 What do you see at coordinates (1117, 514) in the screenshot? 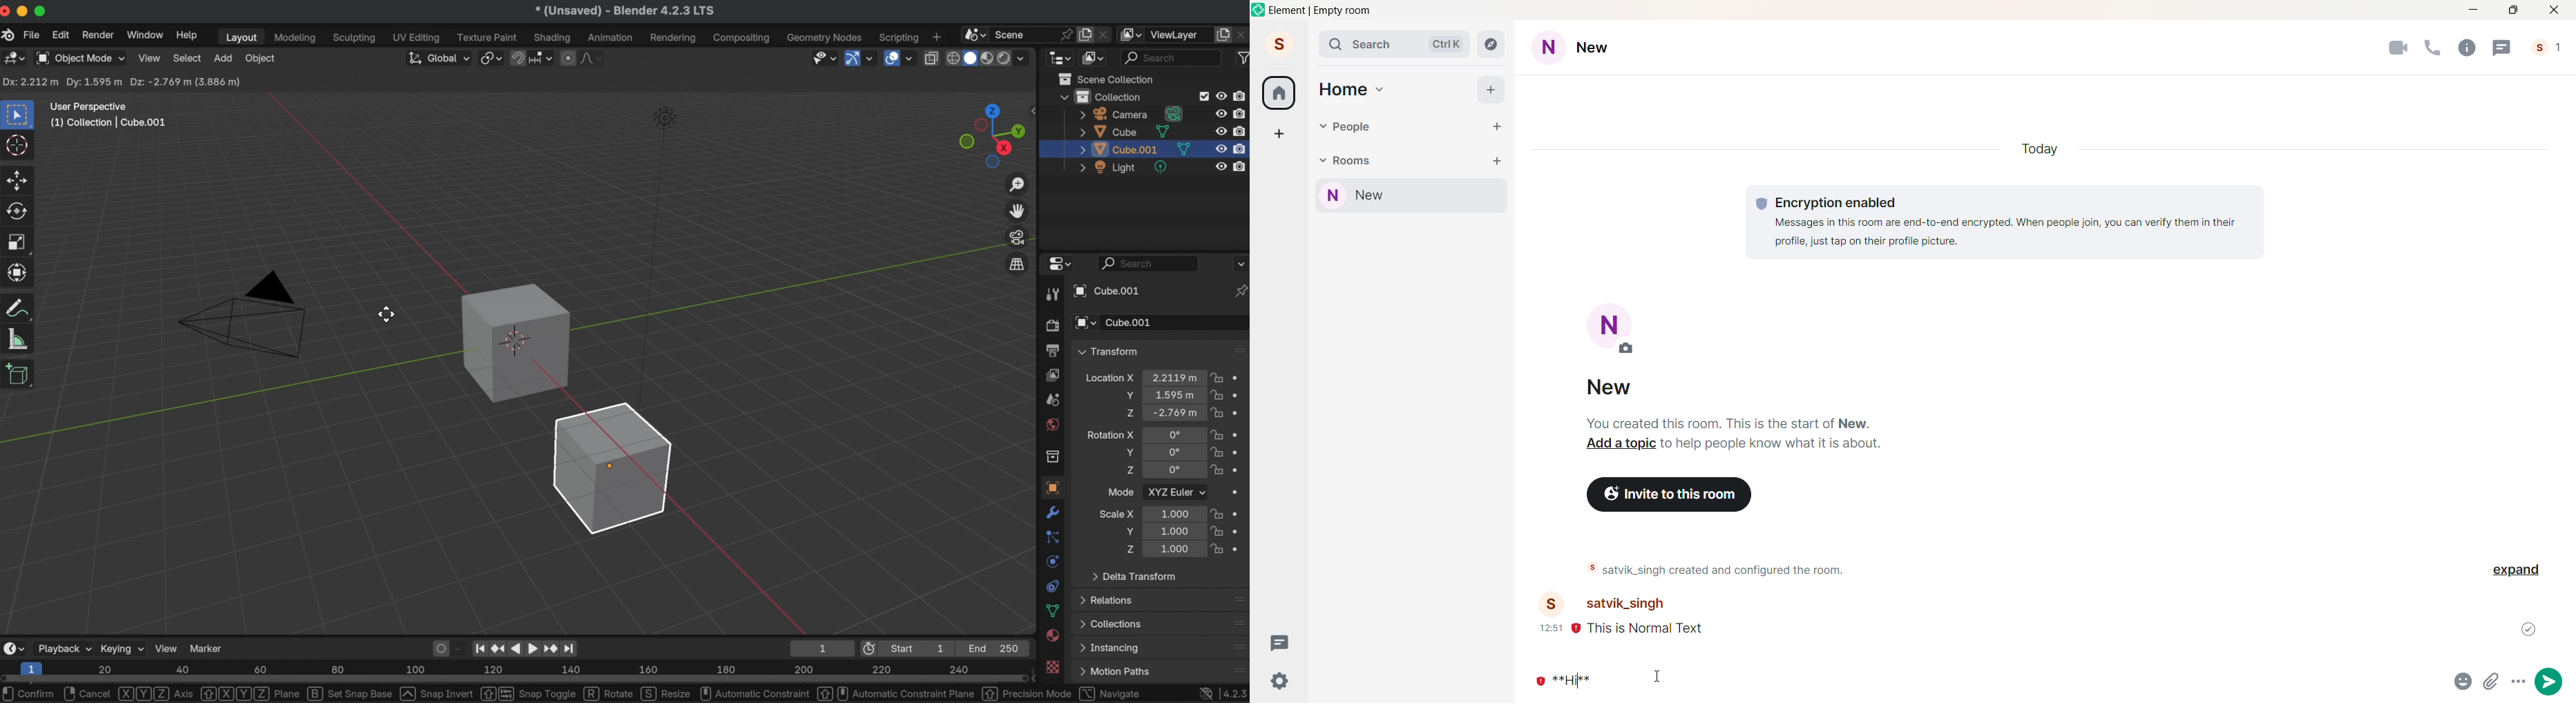
I see `scale X` at bounding box center [1117, 514].